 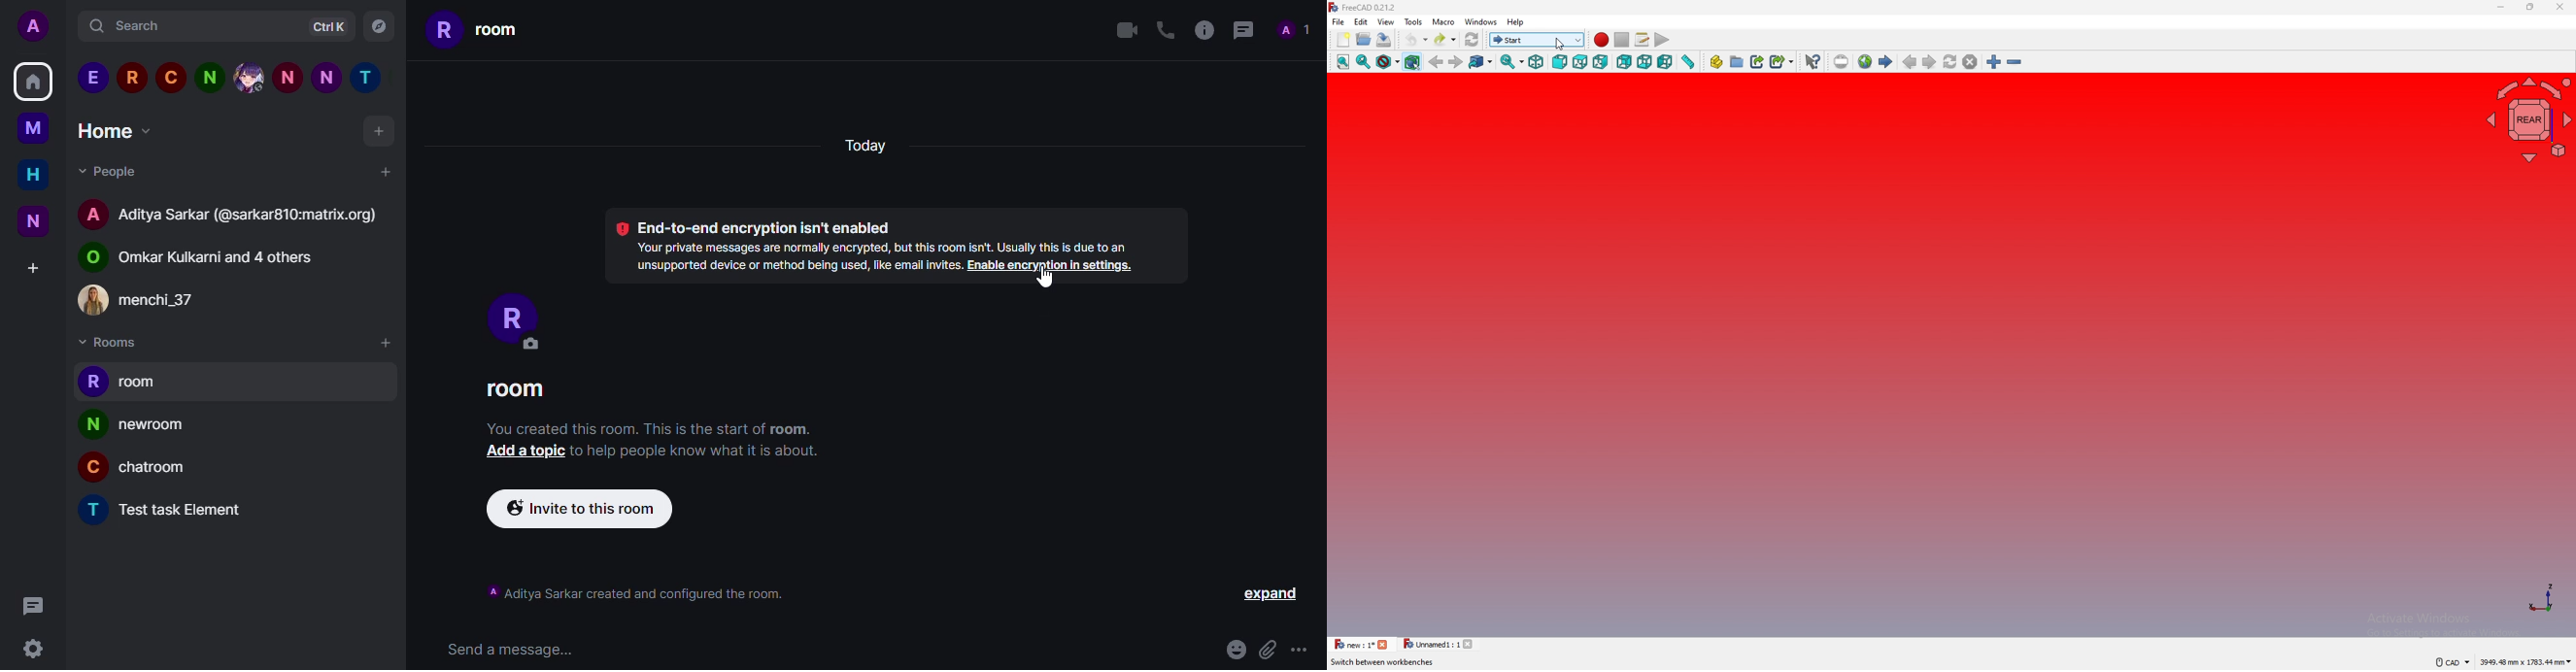 I want to click on help, so click(x=1517, y=23).